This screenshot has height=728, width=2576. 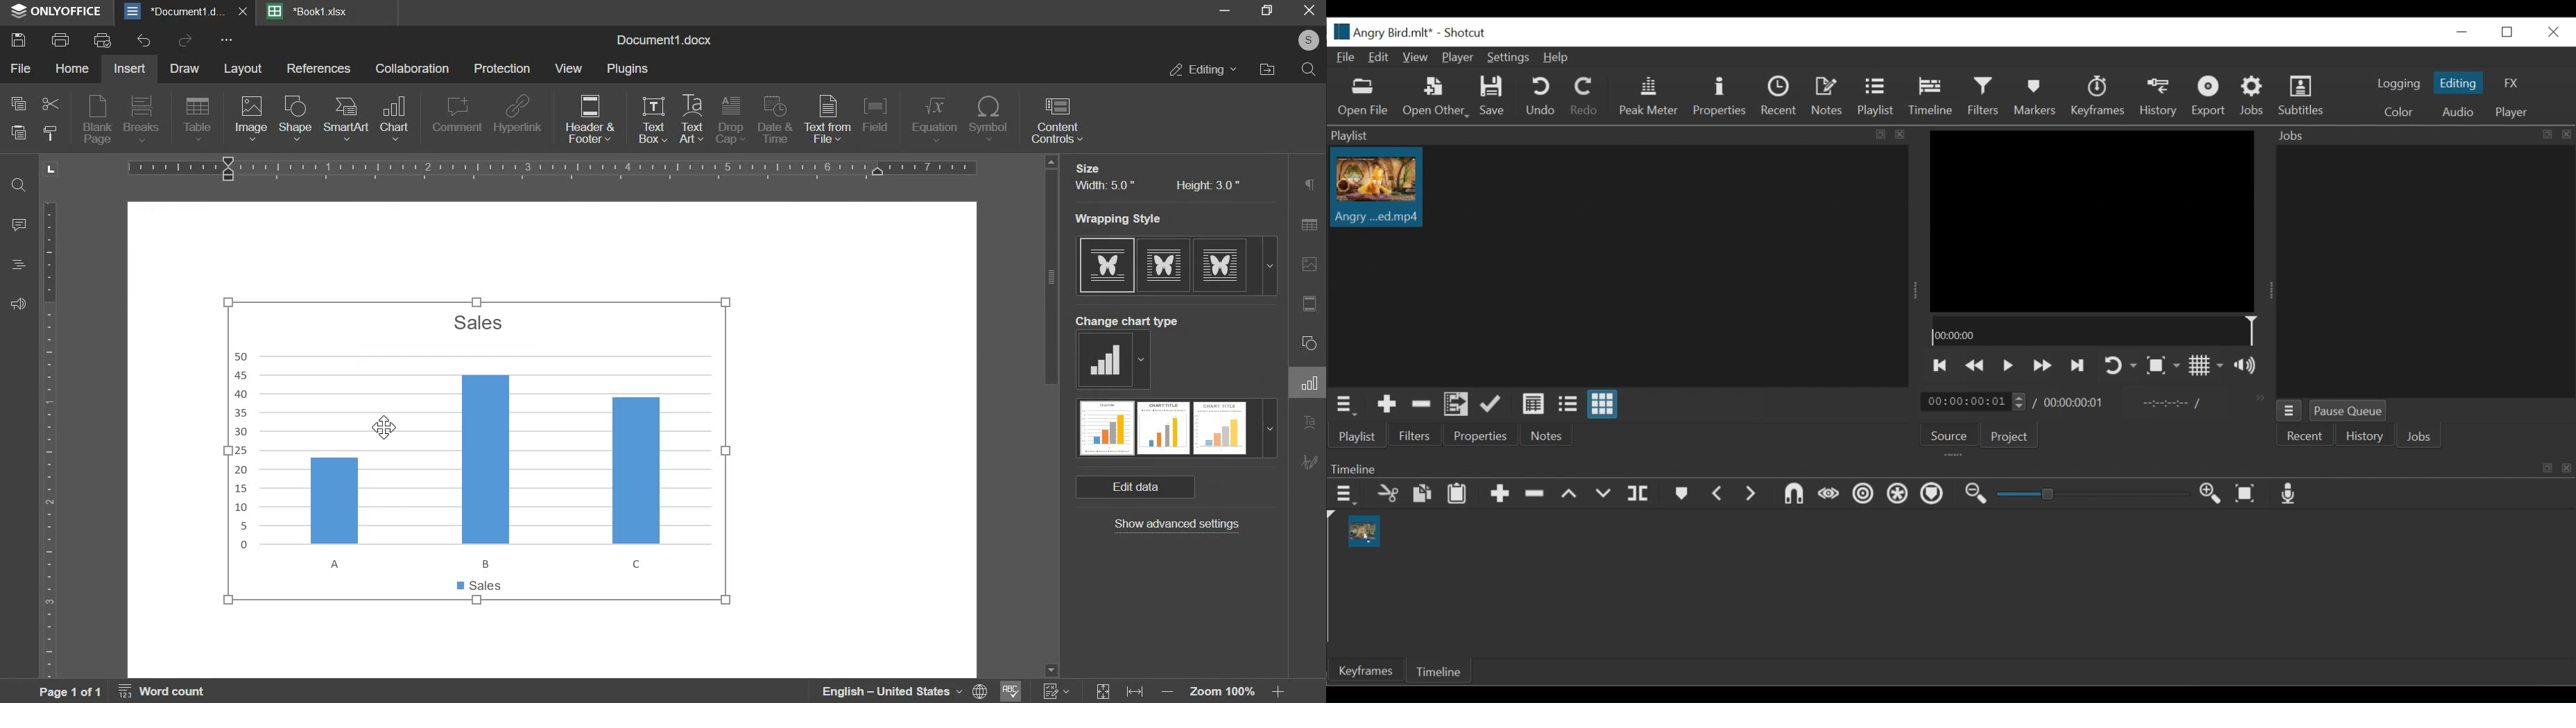 I want to click on Show volume control, so click(x=2248, y=366).